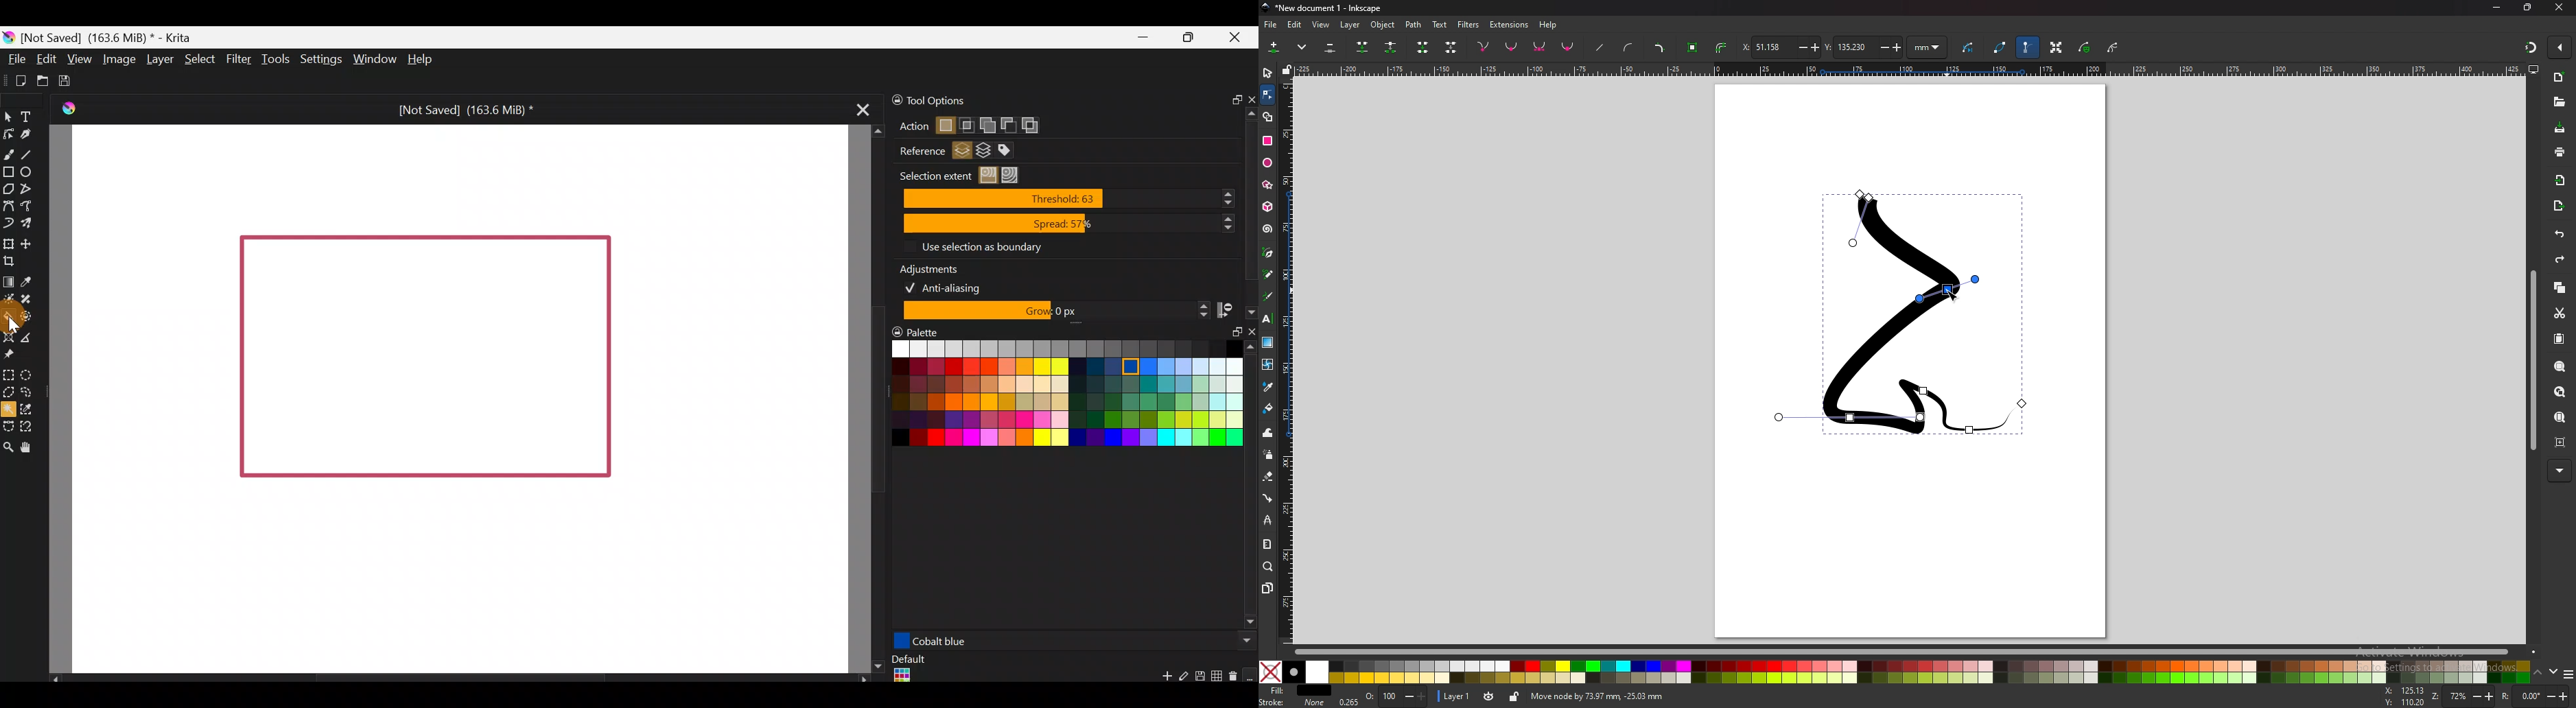 Image resolution: width=2576 pixels, height=728 pixels. What do you see at coordinates (1390, 48) in the screenshot?
I see `break path at selected nodes` at bounding box center [1390, 48].